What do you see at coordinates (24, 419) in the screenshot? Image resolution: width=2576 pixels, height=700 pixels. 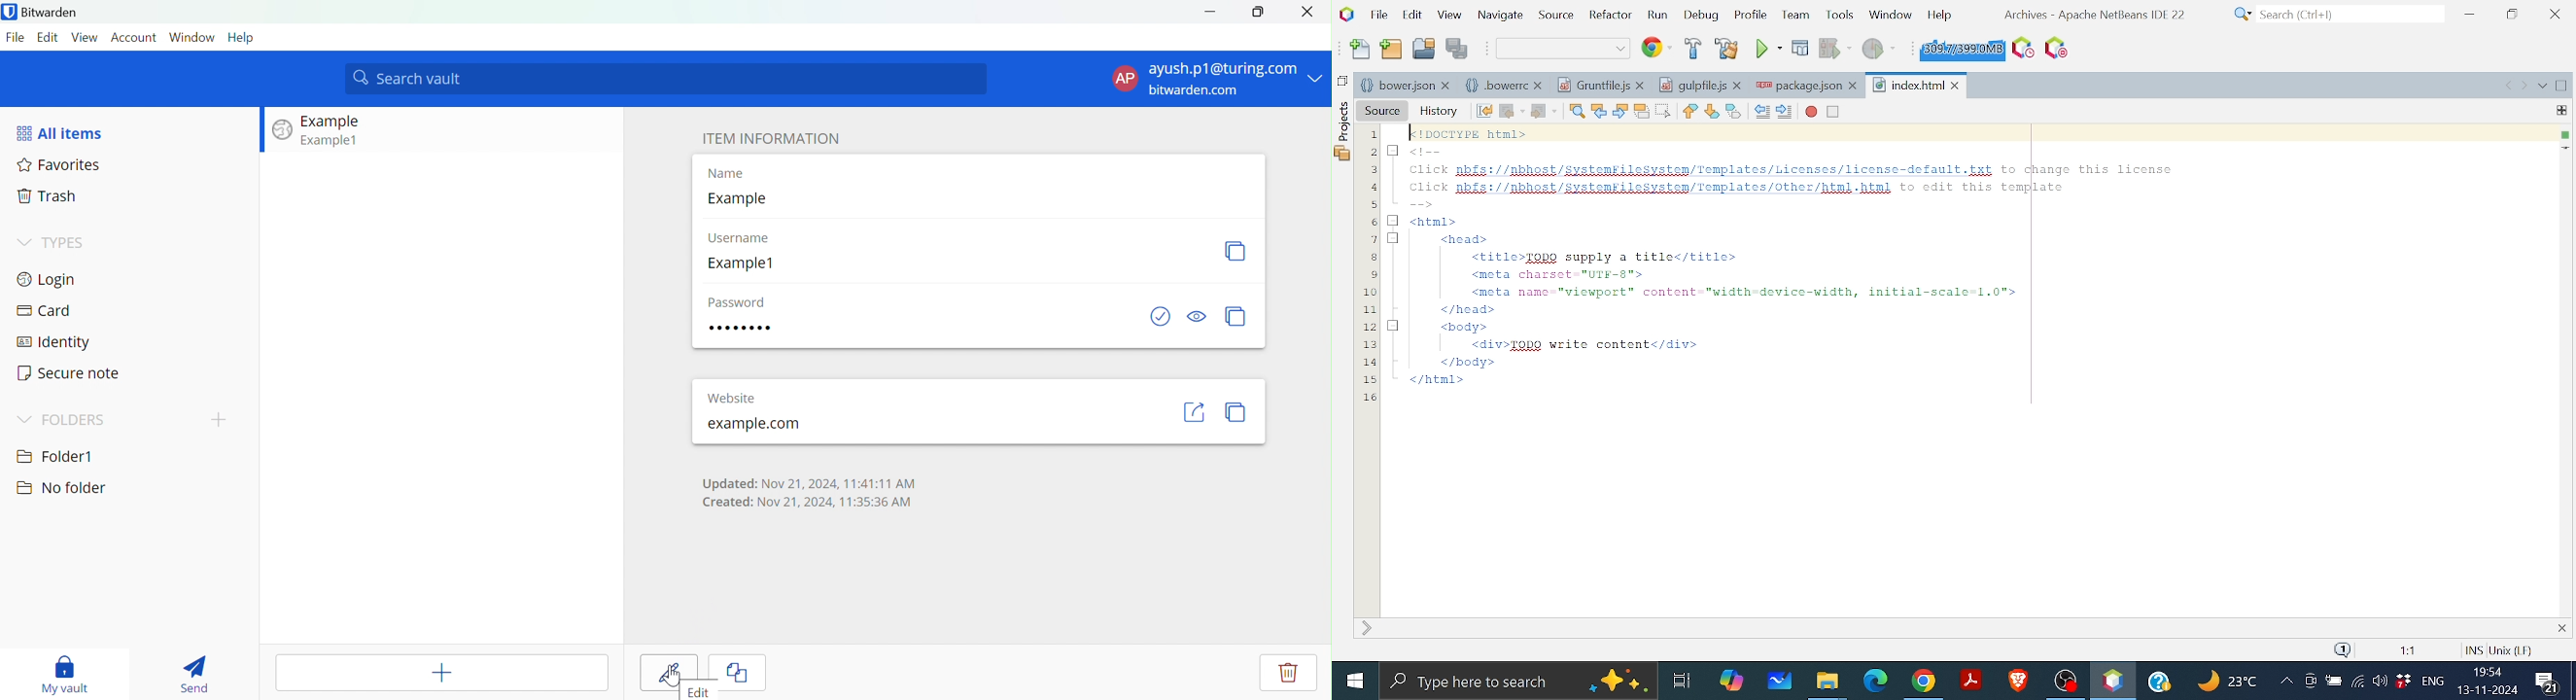 I see `Drop Down` at bounding box center [24, 419].